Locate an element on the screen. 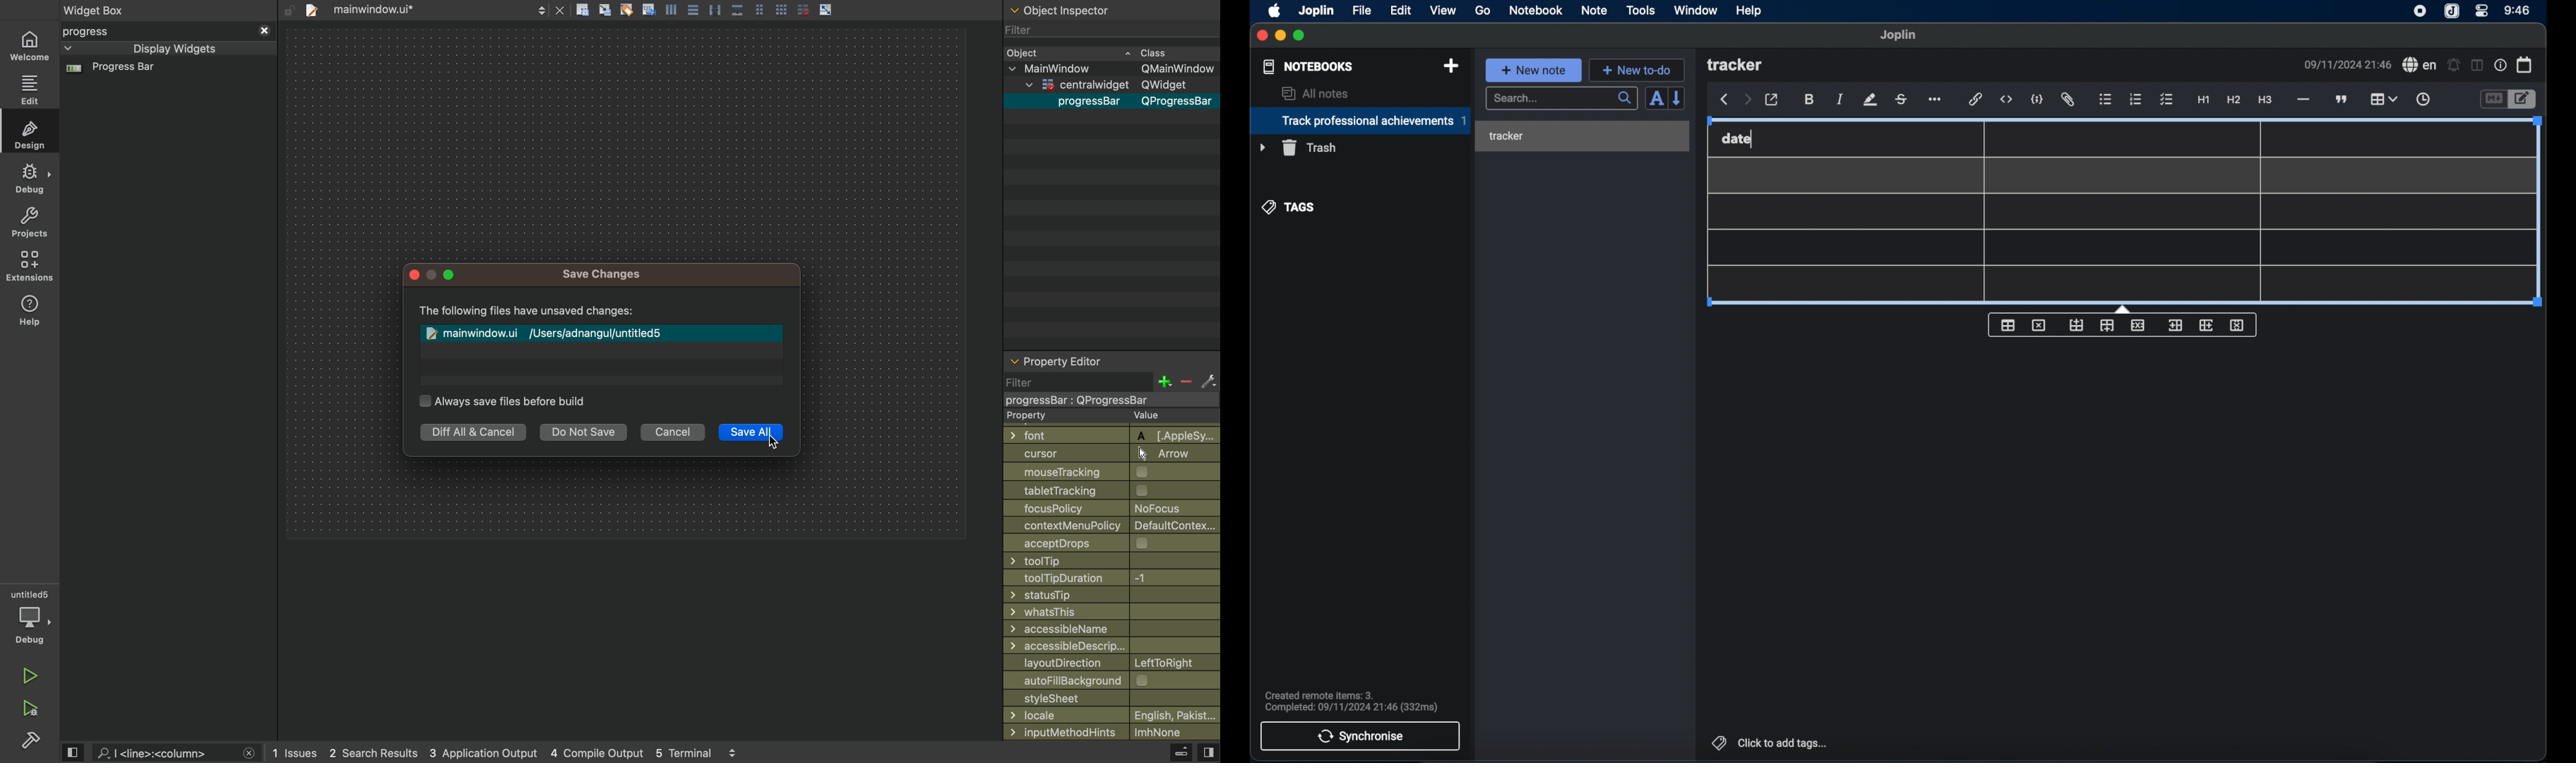 The image size is (2576, 784). joplin is located at coordinates (2452, 12).